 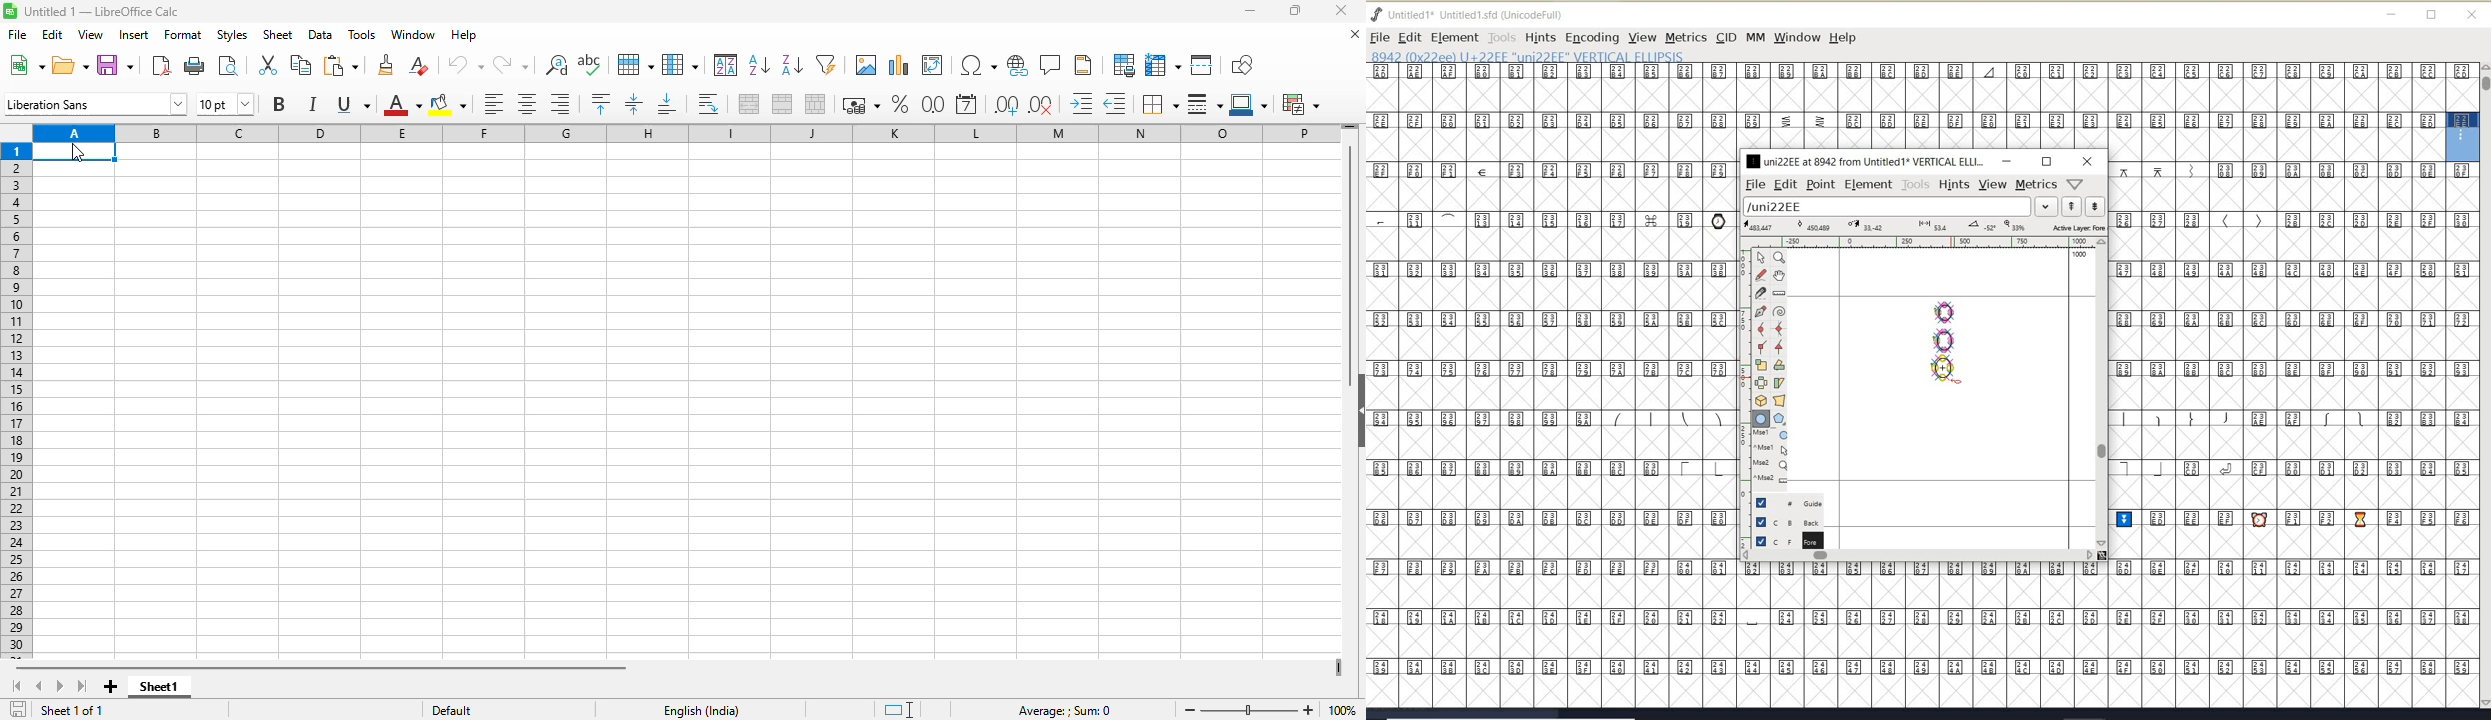 What do you see at coordinates (814, 104) in the screenshot?
I see `unmerge cells` at bounding box center [814, 104].